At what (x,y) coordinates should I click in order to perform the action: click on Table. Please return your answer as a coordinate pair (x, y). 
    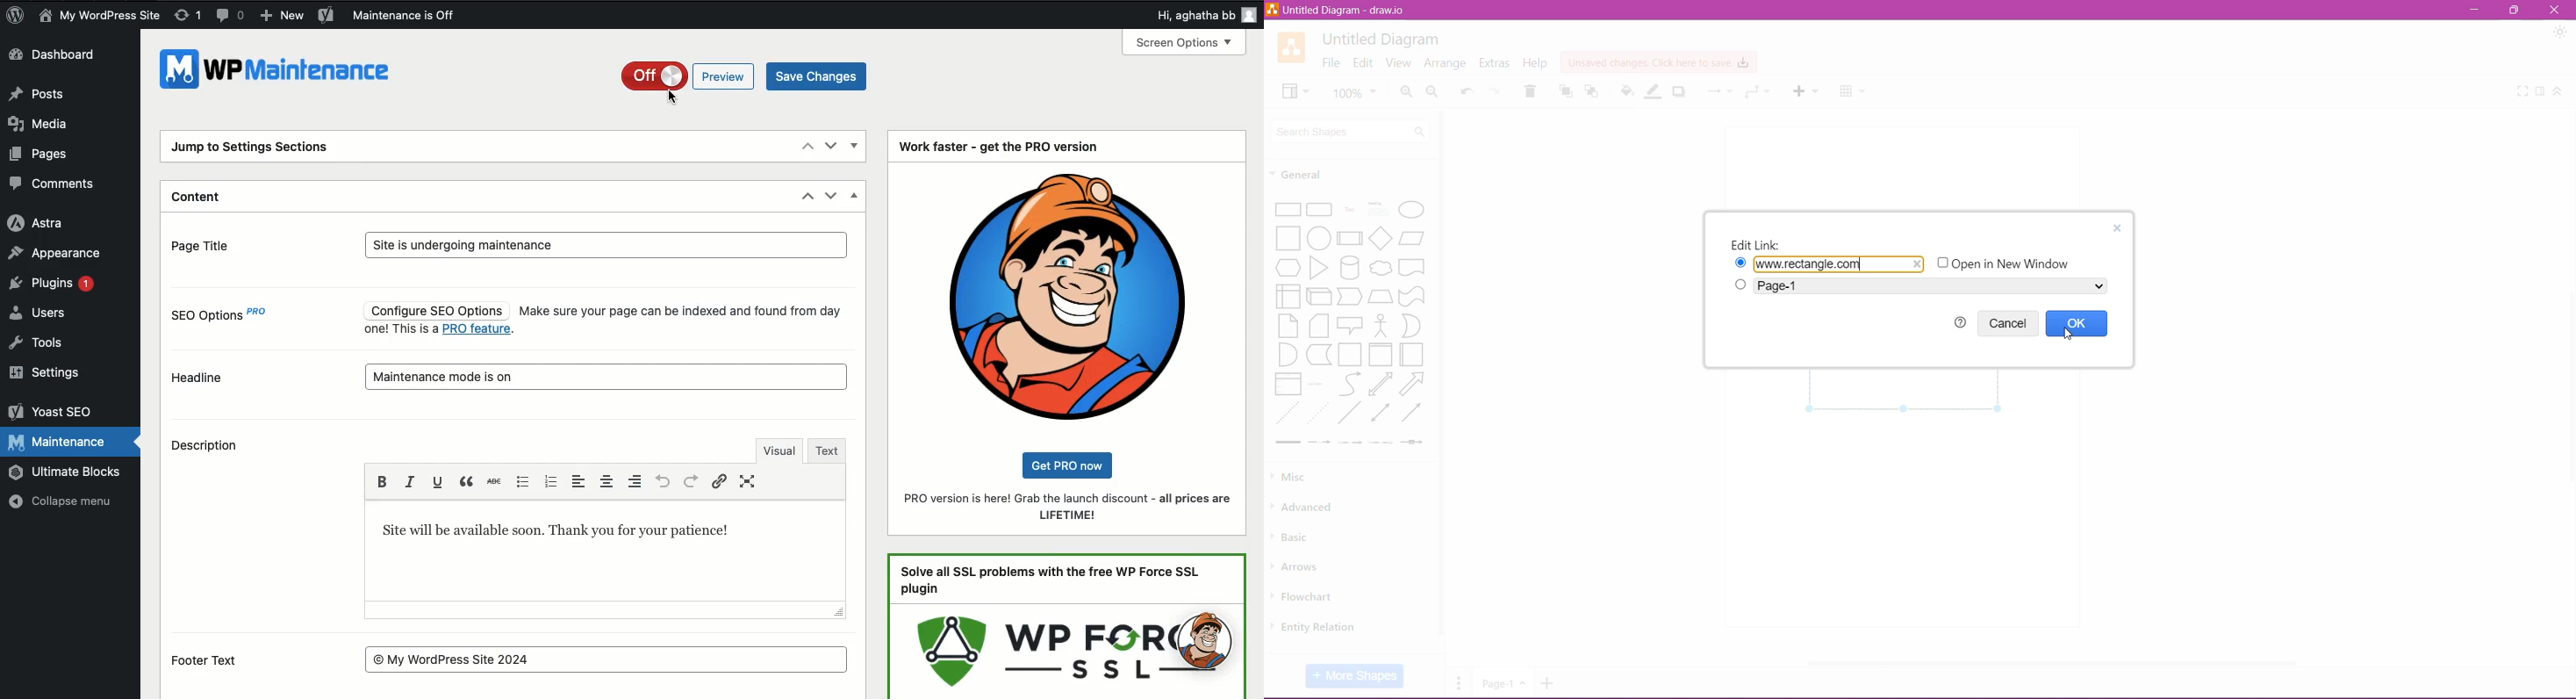
    Looking at the image, I should click on (1854, 93).